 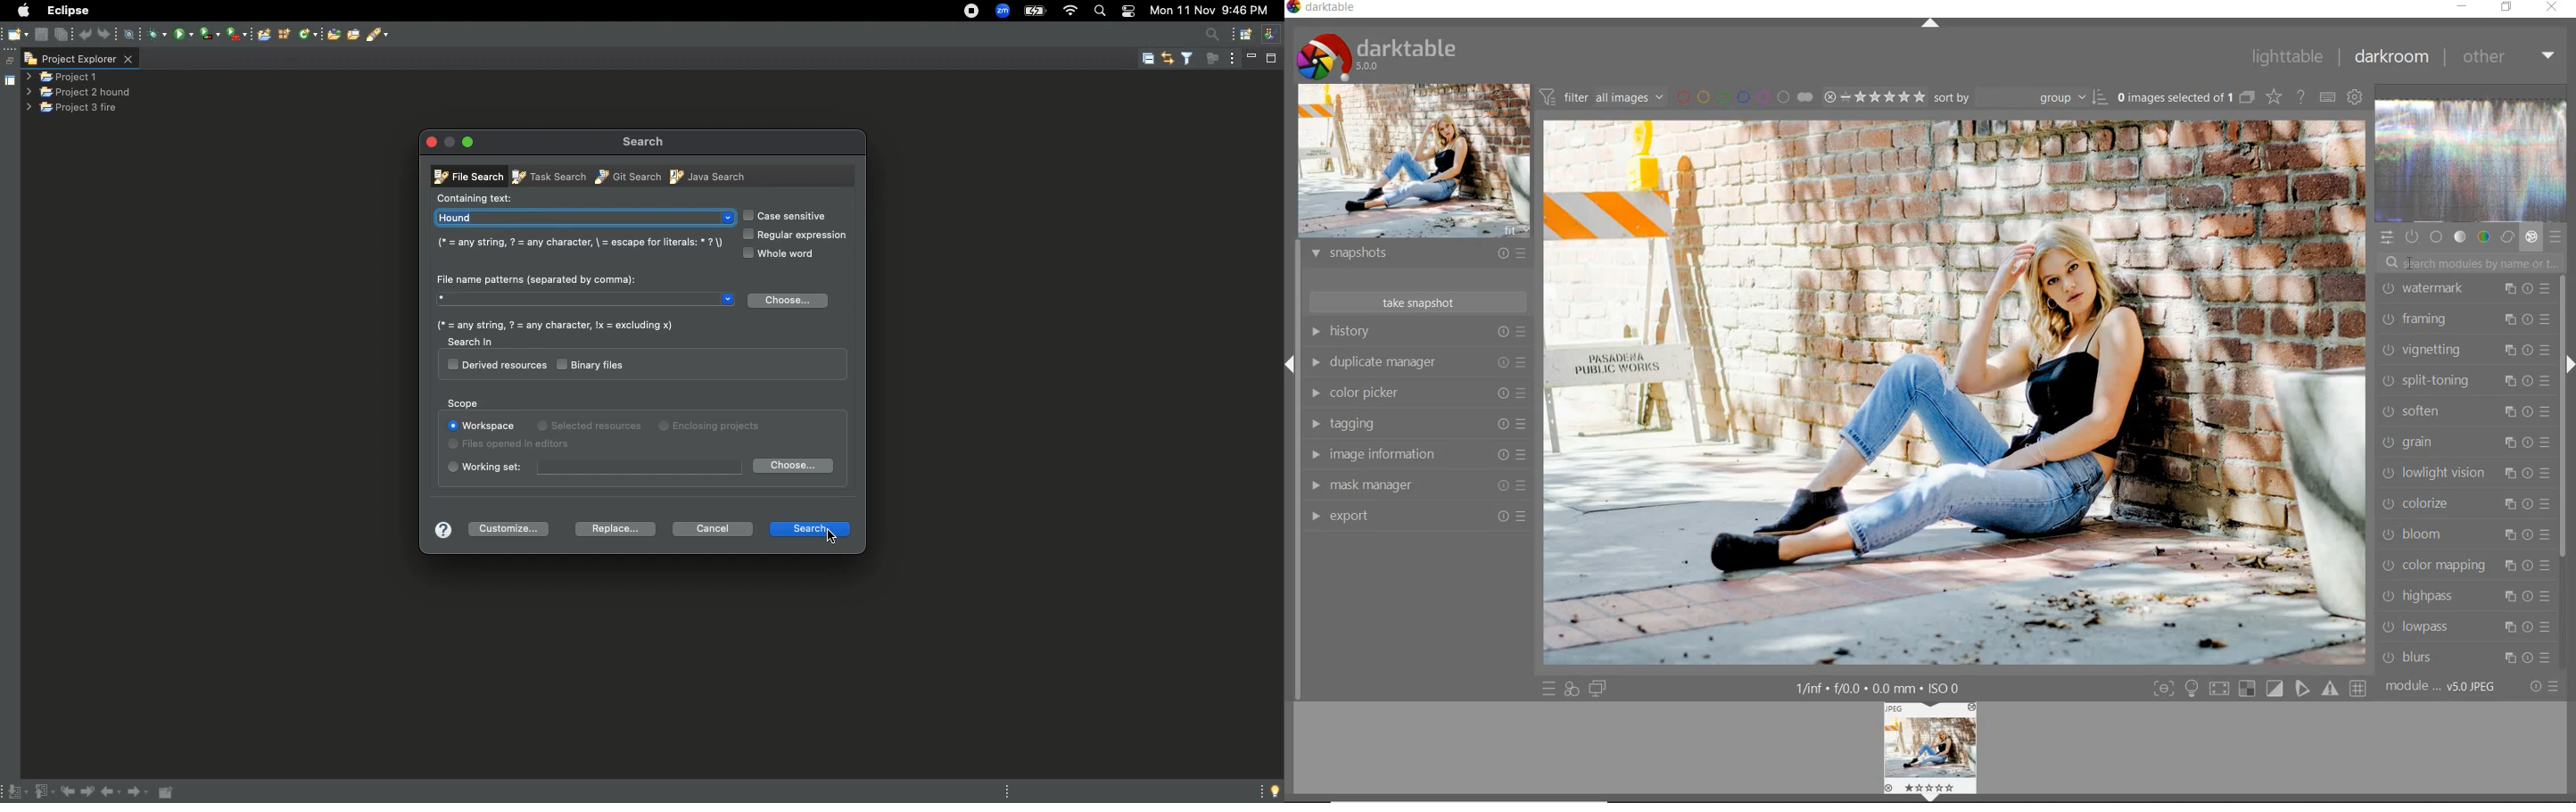 I want to click on image preview, so click(x=1930, y=751).